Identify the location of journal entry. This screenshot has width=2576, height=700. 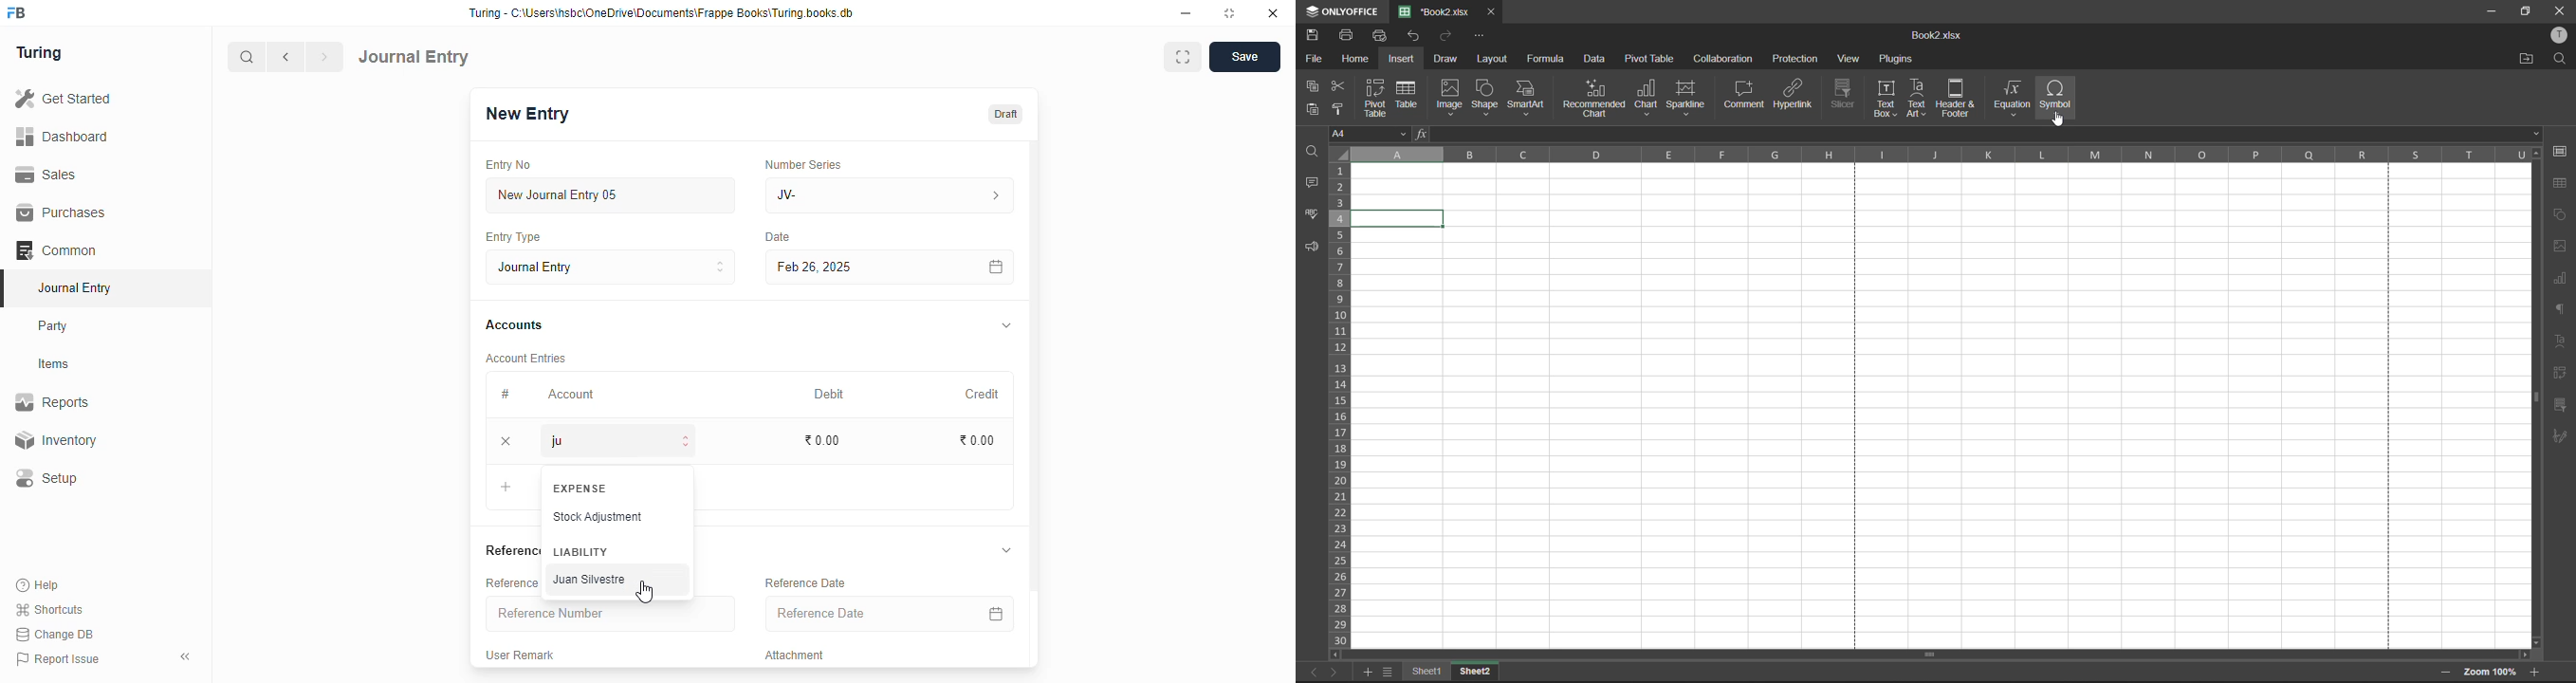
(414, 56).